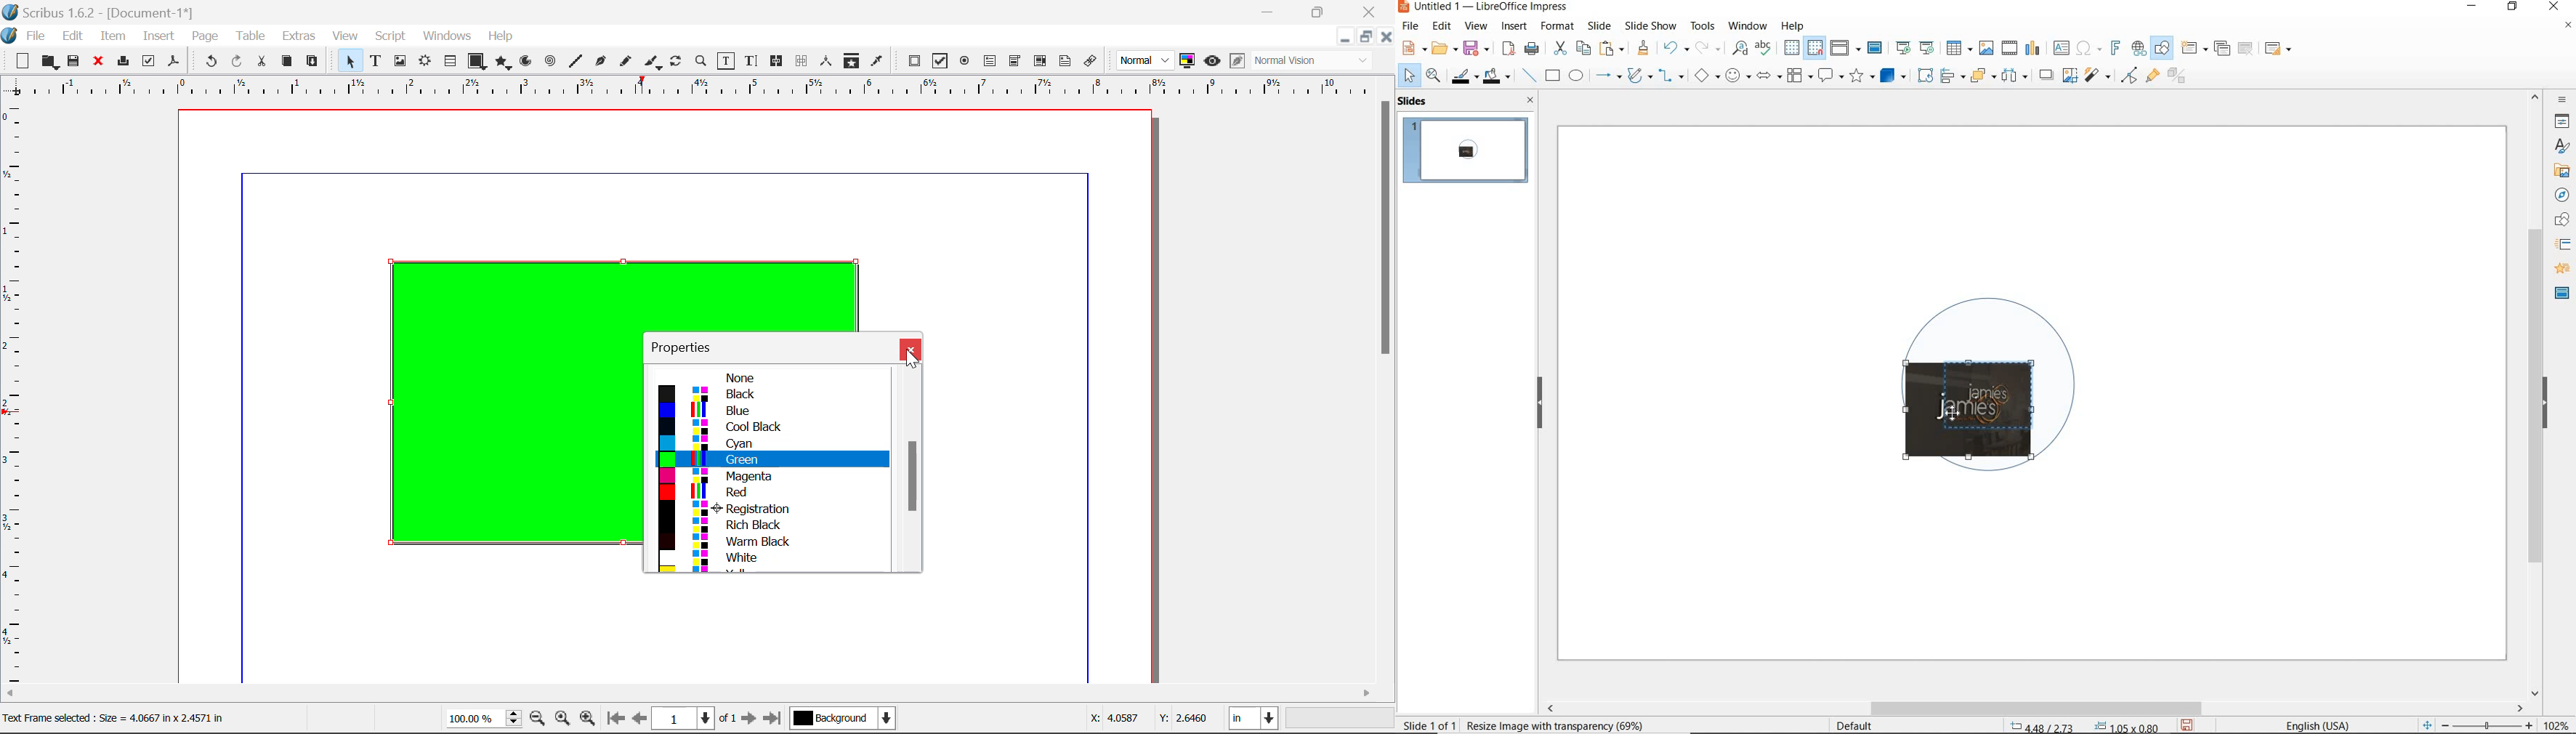 The height and width of the screenshot is (756, 2576). I want to click on Insert, so click(158, 36).